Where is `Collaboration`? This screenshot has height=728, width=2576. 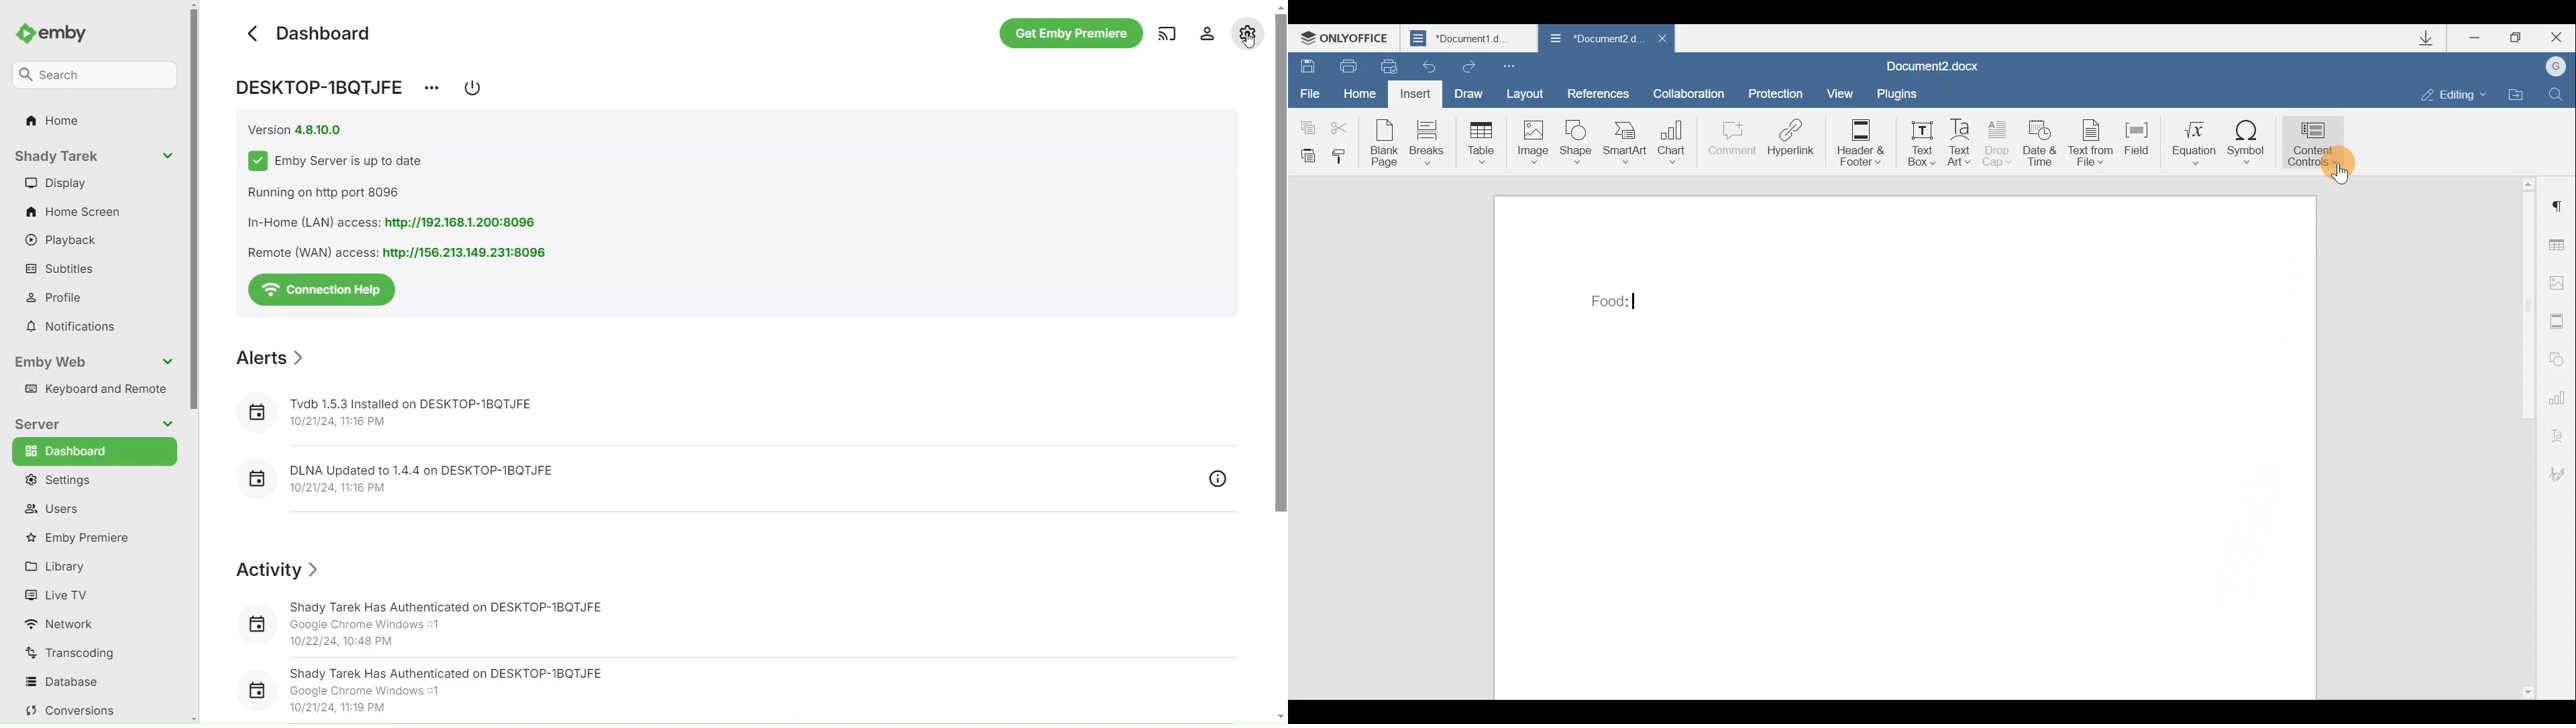 Collaboration is located at coordinates (1694, 93).